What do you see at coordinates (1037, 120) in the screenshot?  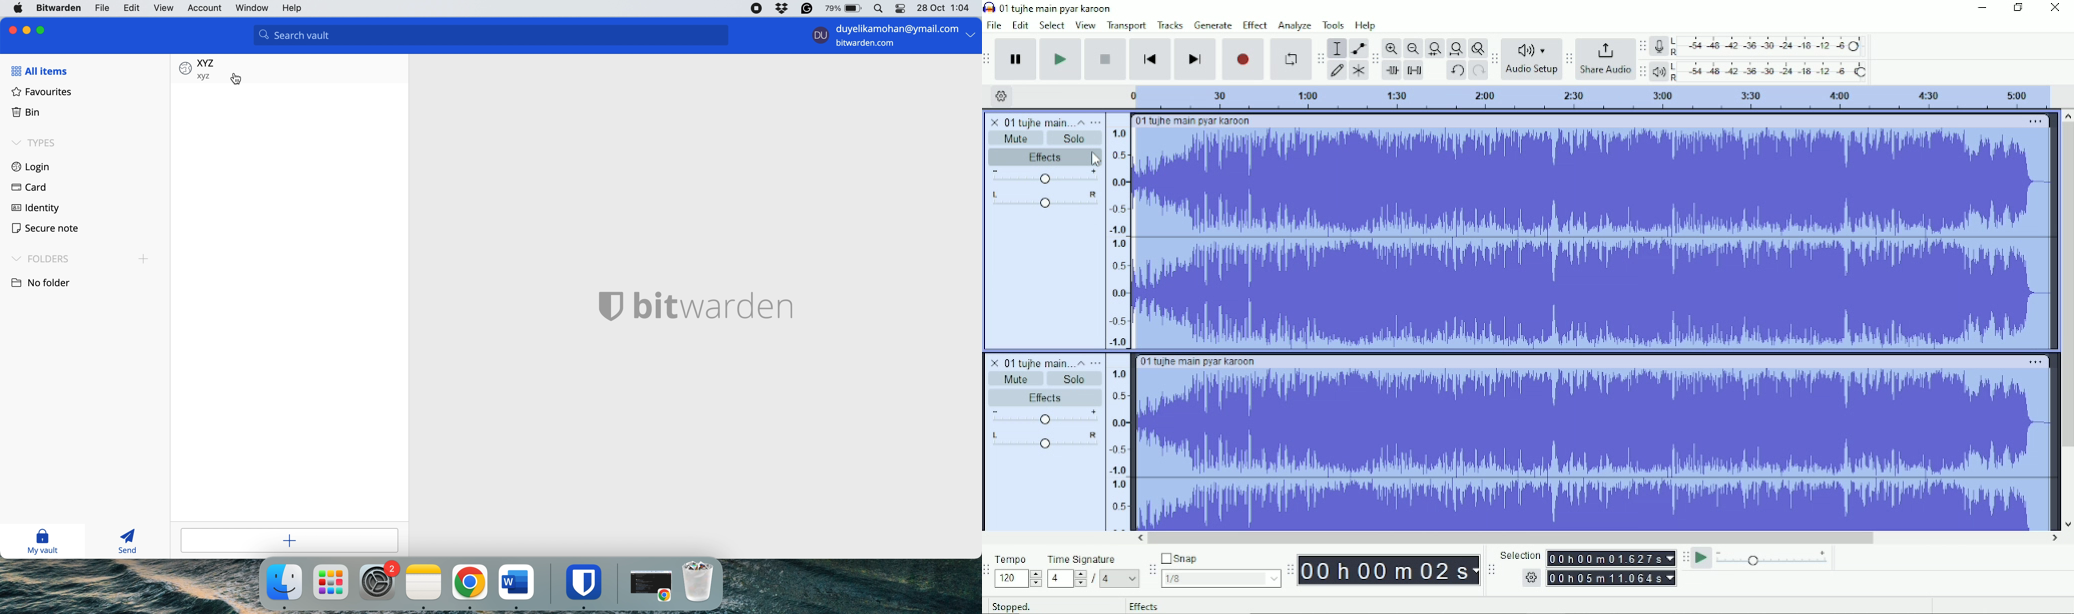 I see `01 tujhe m pyar kro` at bounding box center [1037, 120].